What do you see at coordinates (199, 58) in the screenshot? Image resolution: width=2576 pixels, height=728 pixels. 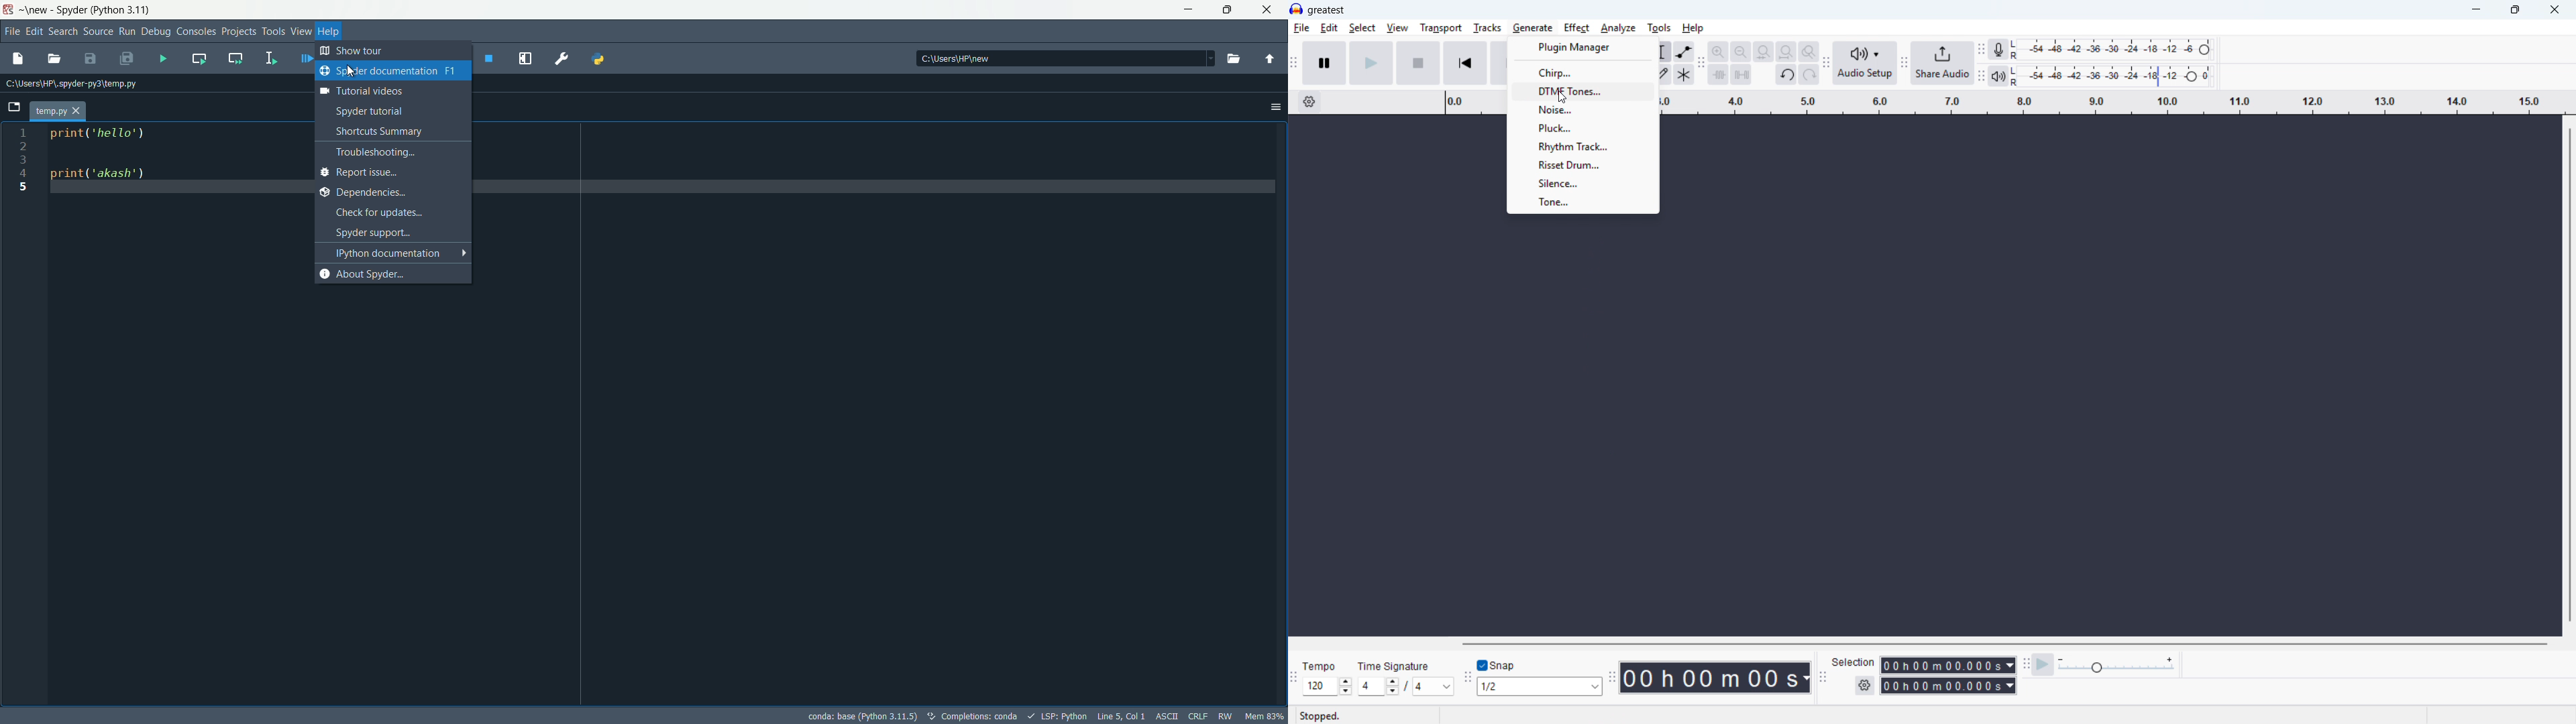 I see `run current cell` at bounding box center [199, 58].